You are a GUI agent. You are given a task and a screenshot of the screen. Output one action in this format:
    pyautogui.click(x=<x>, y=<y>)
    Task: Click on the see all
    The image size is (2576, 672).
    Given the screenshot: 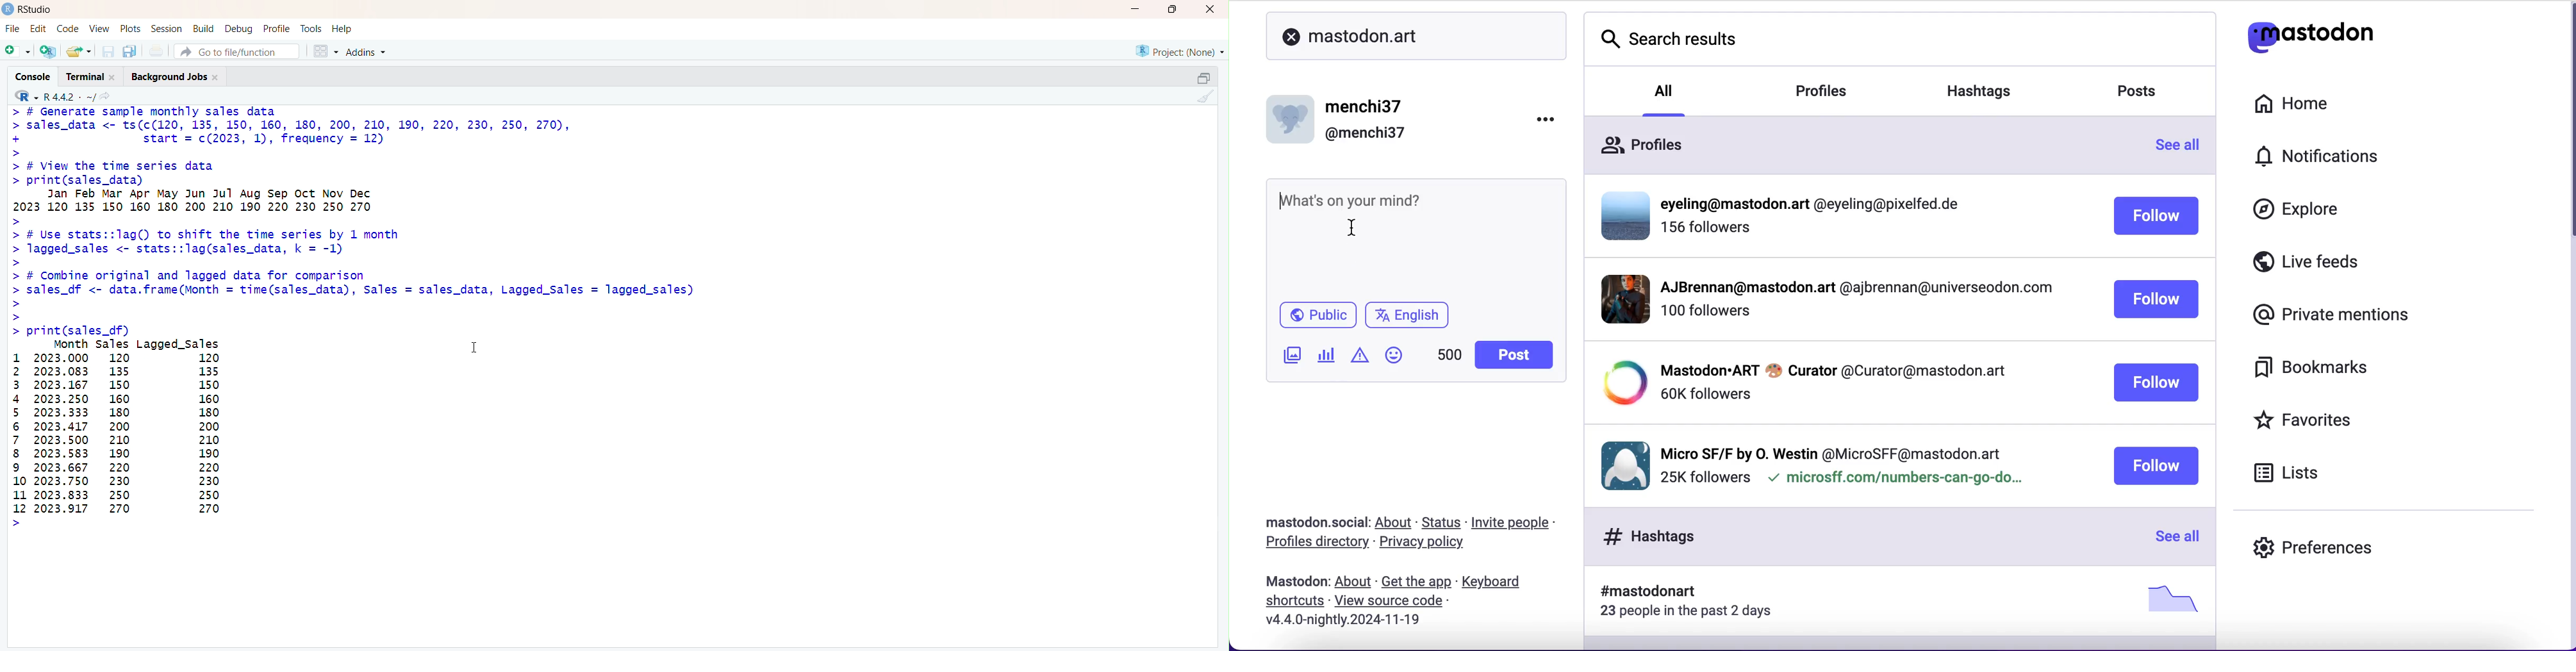 What is the action you would take?
    pyautogui.click(x=2184, y=148)
    